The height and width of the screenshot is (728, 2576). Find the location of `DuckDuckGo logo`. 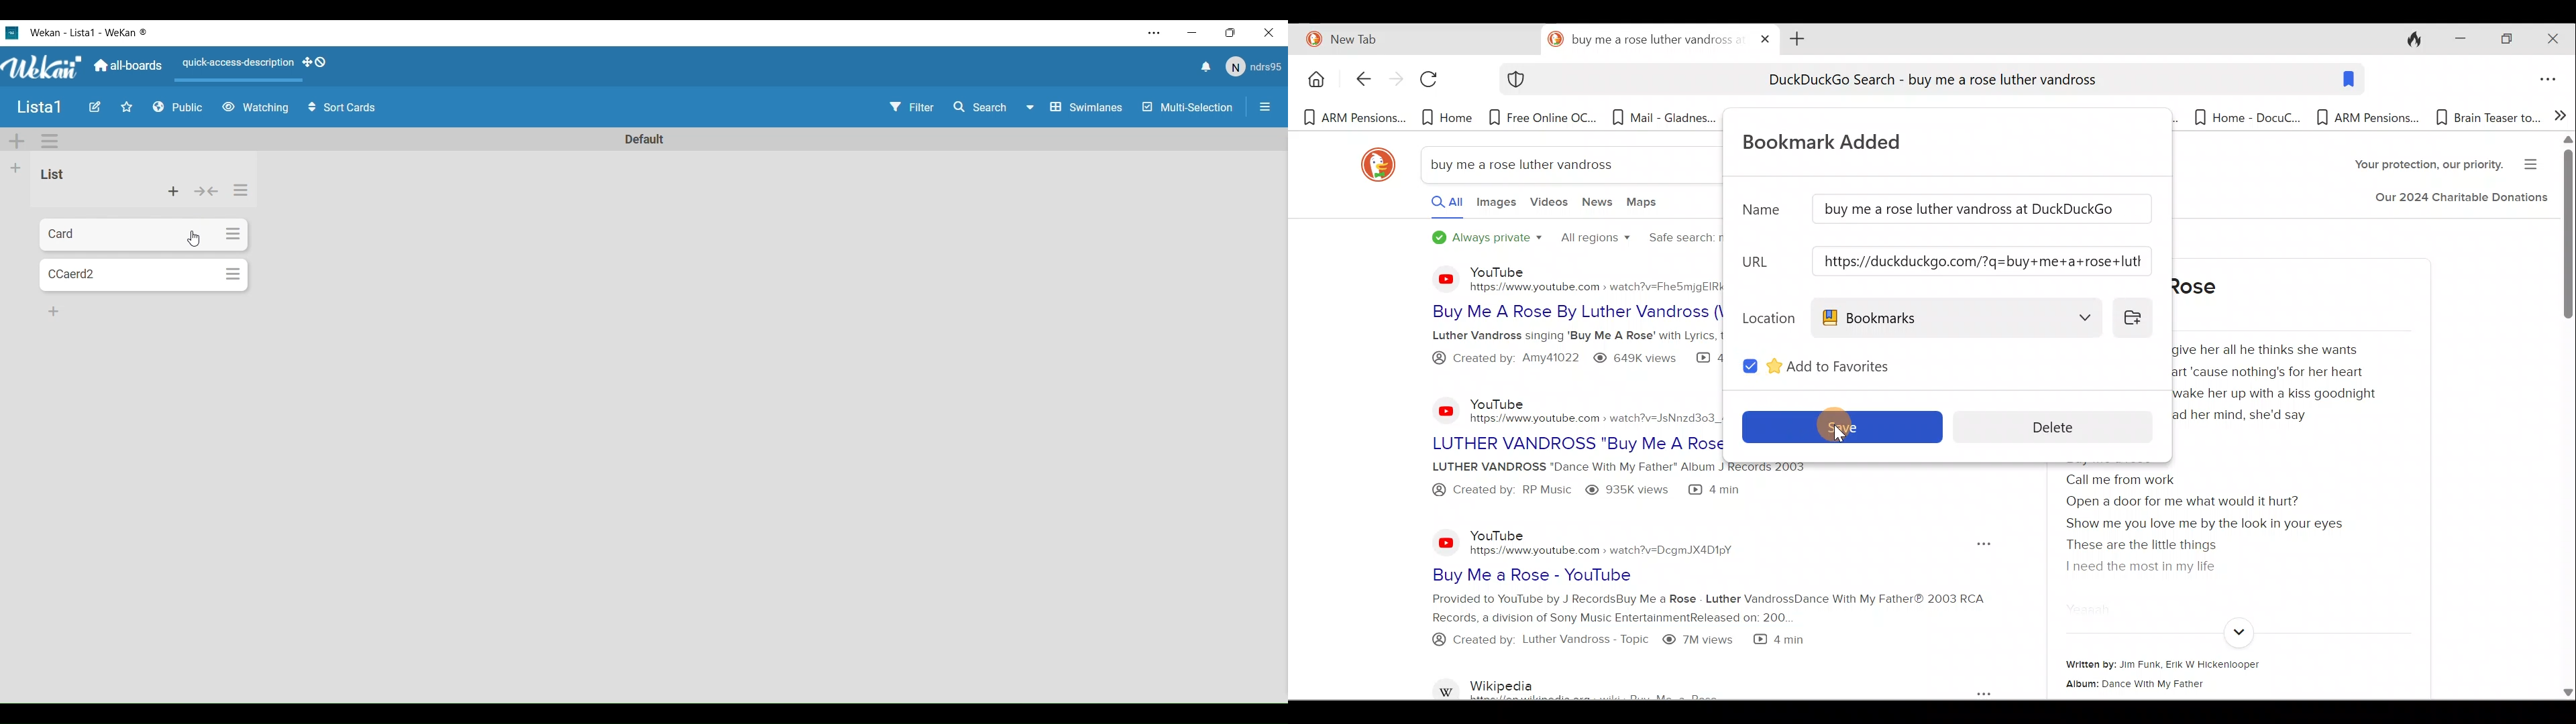

DuckDuckGo logo is located at coordinates (1372, 165).